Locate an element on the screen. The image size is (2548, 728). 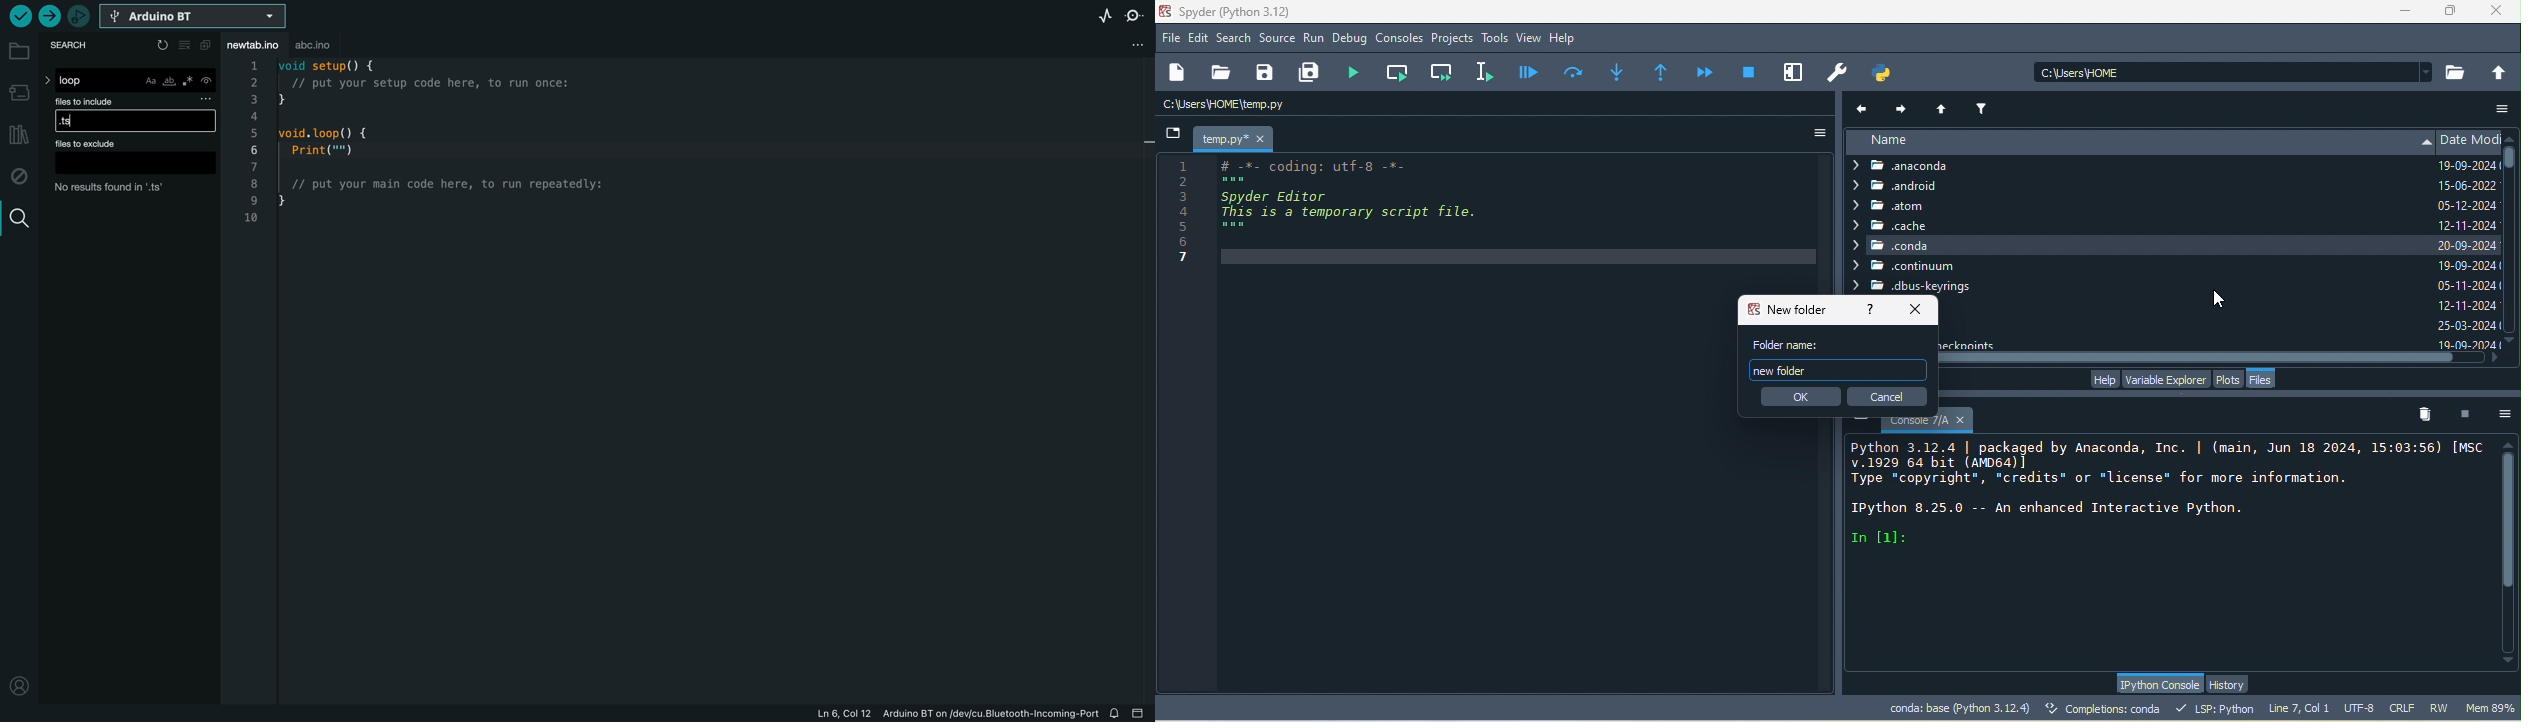
type folder name- new folder is located at coordinates (1838, 370).